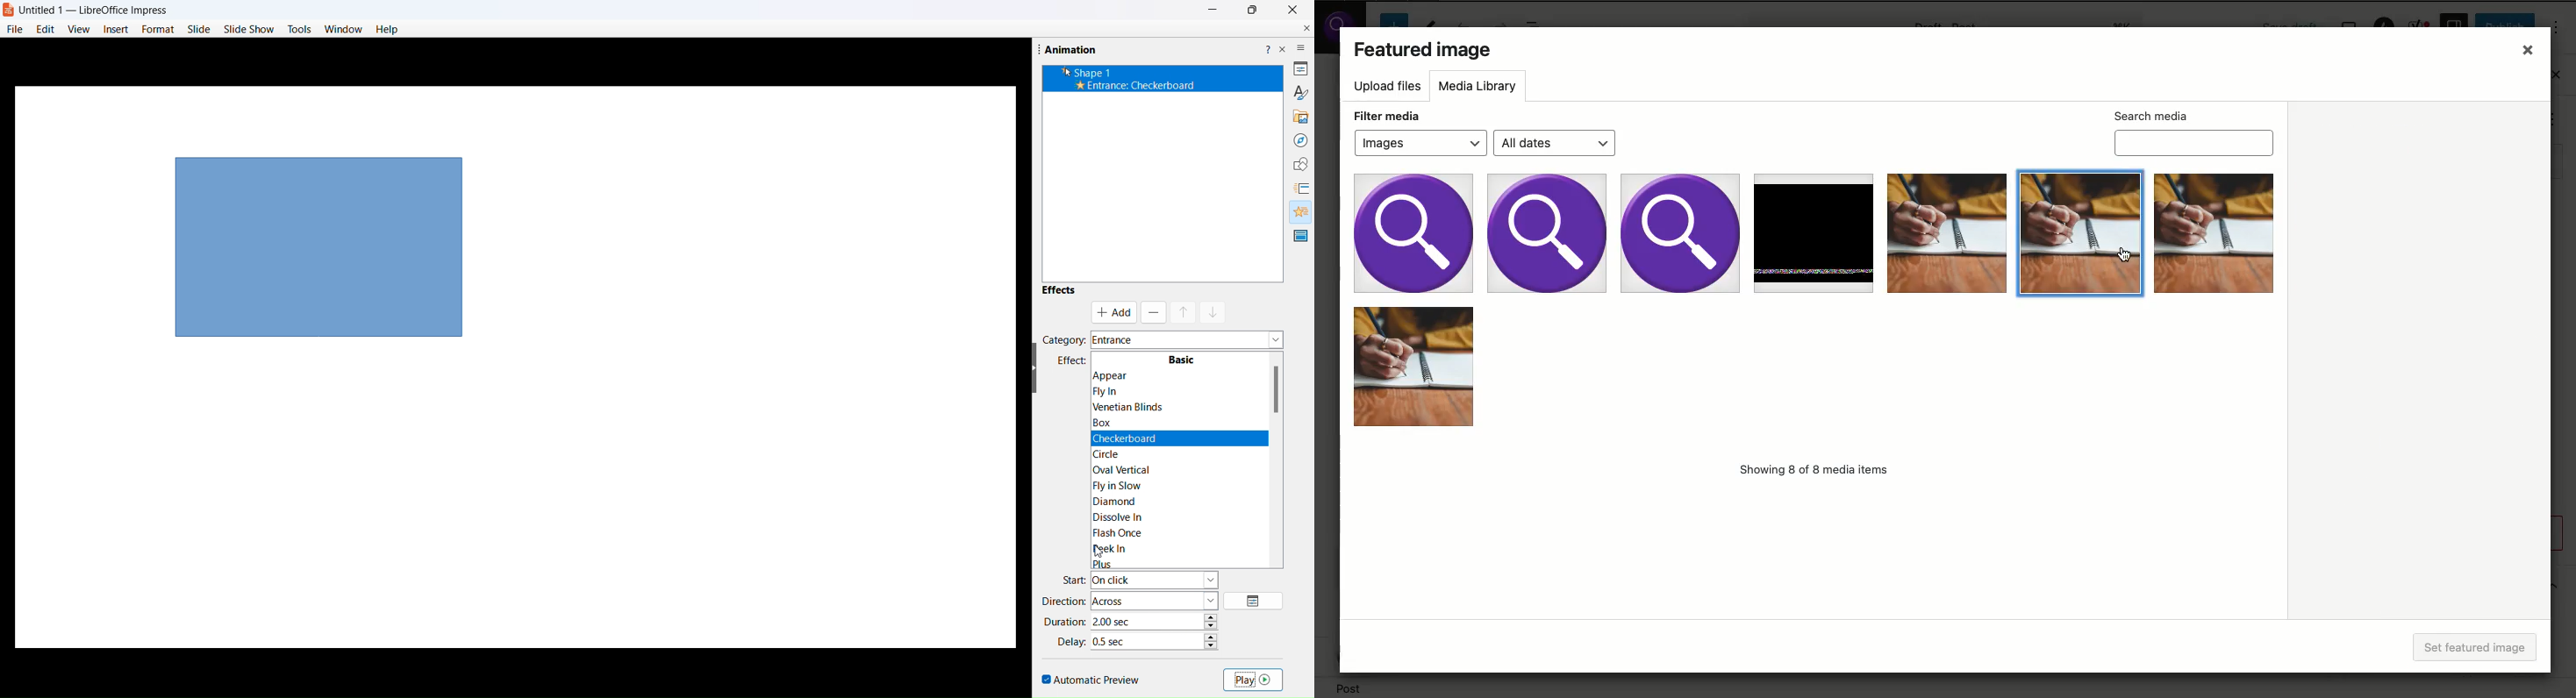  Describe the element at coordinates (1122, 640) in the screenshot. I see `changed delay` at that location.